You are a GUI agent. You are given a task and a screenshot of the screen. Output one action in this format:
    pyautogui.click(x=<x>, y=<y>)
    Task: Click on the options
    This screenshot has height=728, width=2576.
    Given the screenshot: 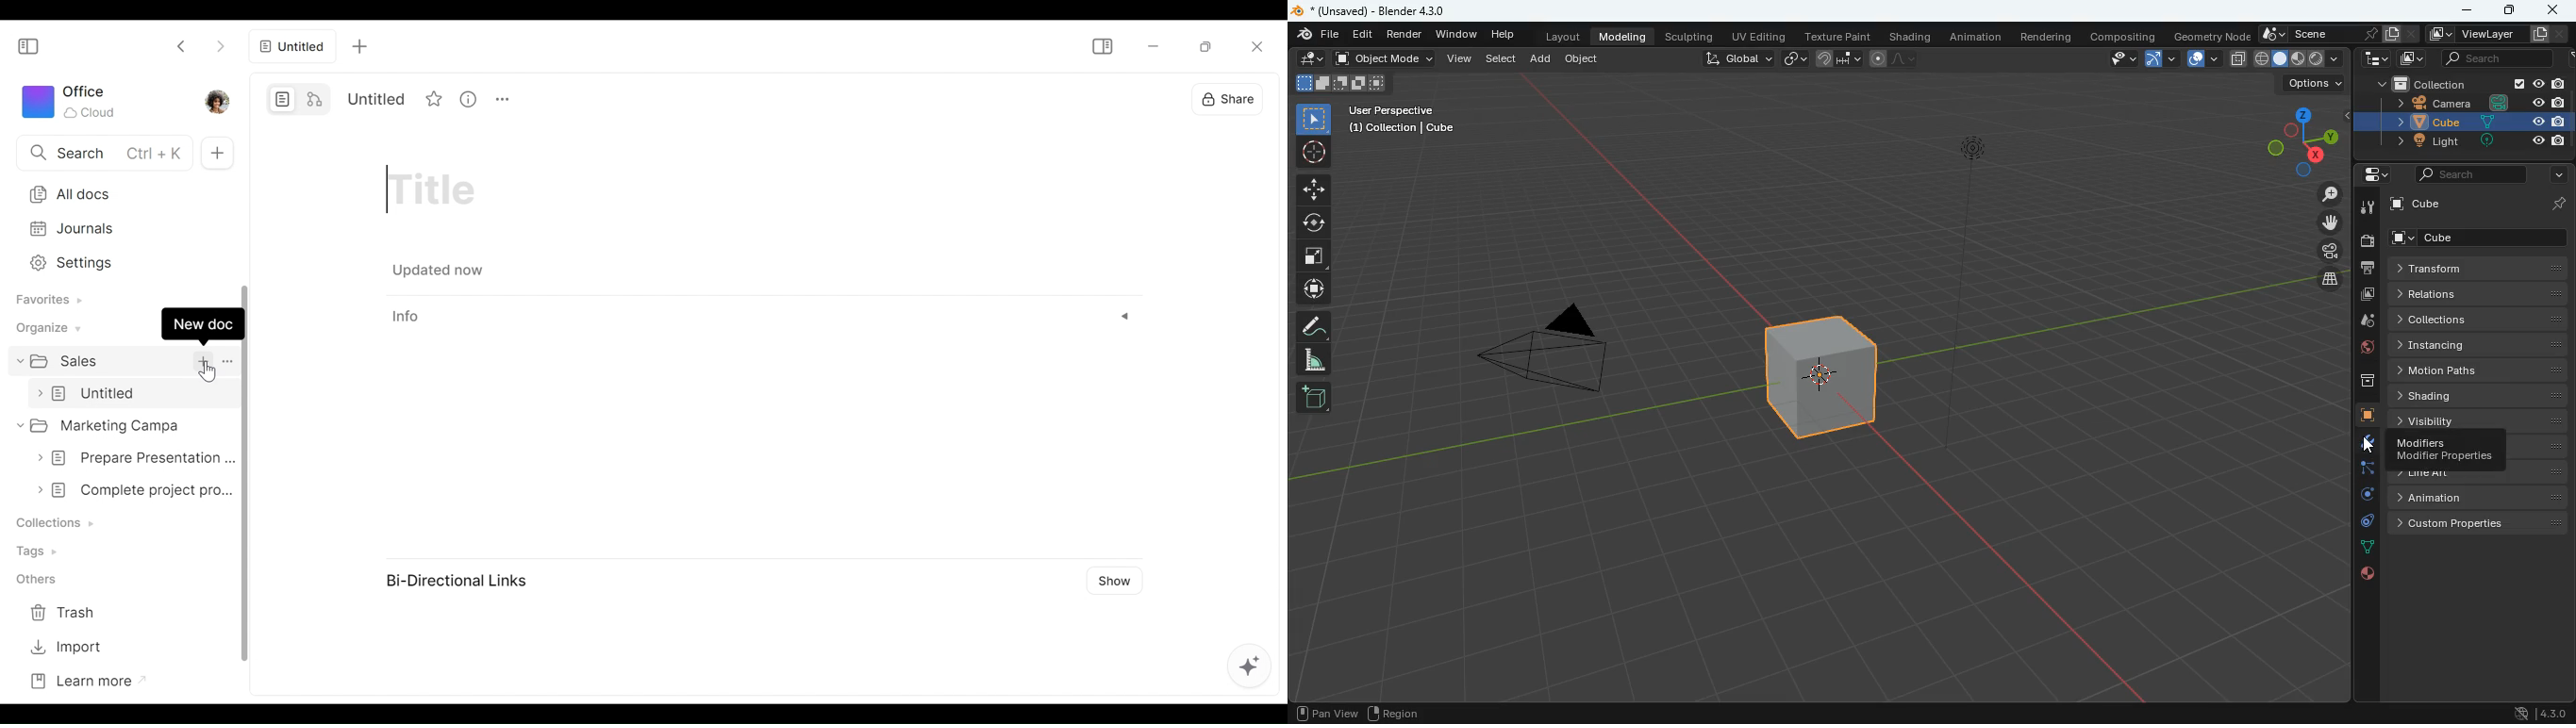 What is the action you would take?
    pyautogui.click(x=2314, y=84)
    